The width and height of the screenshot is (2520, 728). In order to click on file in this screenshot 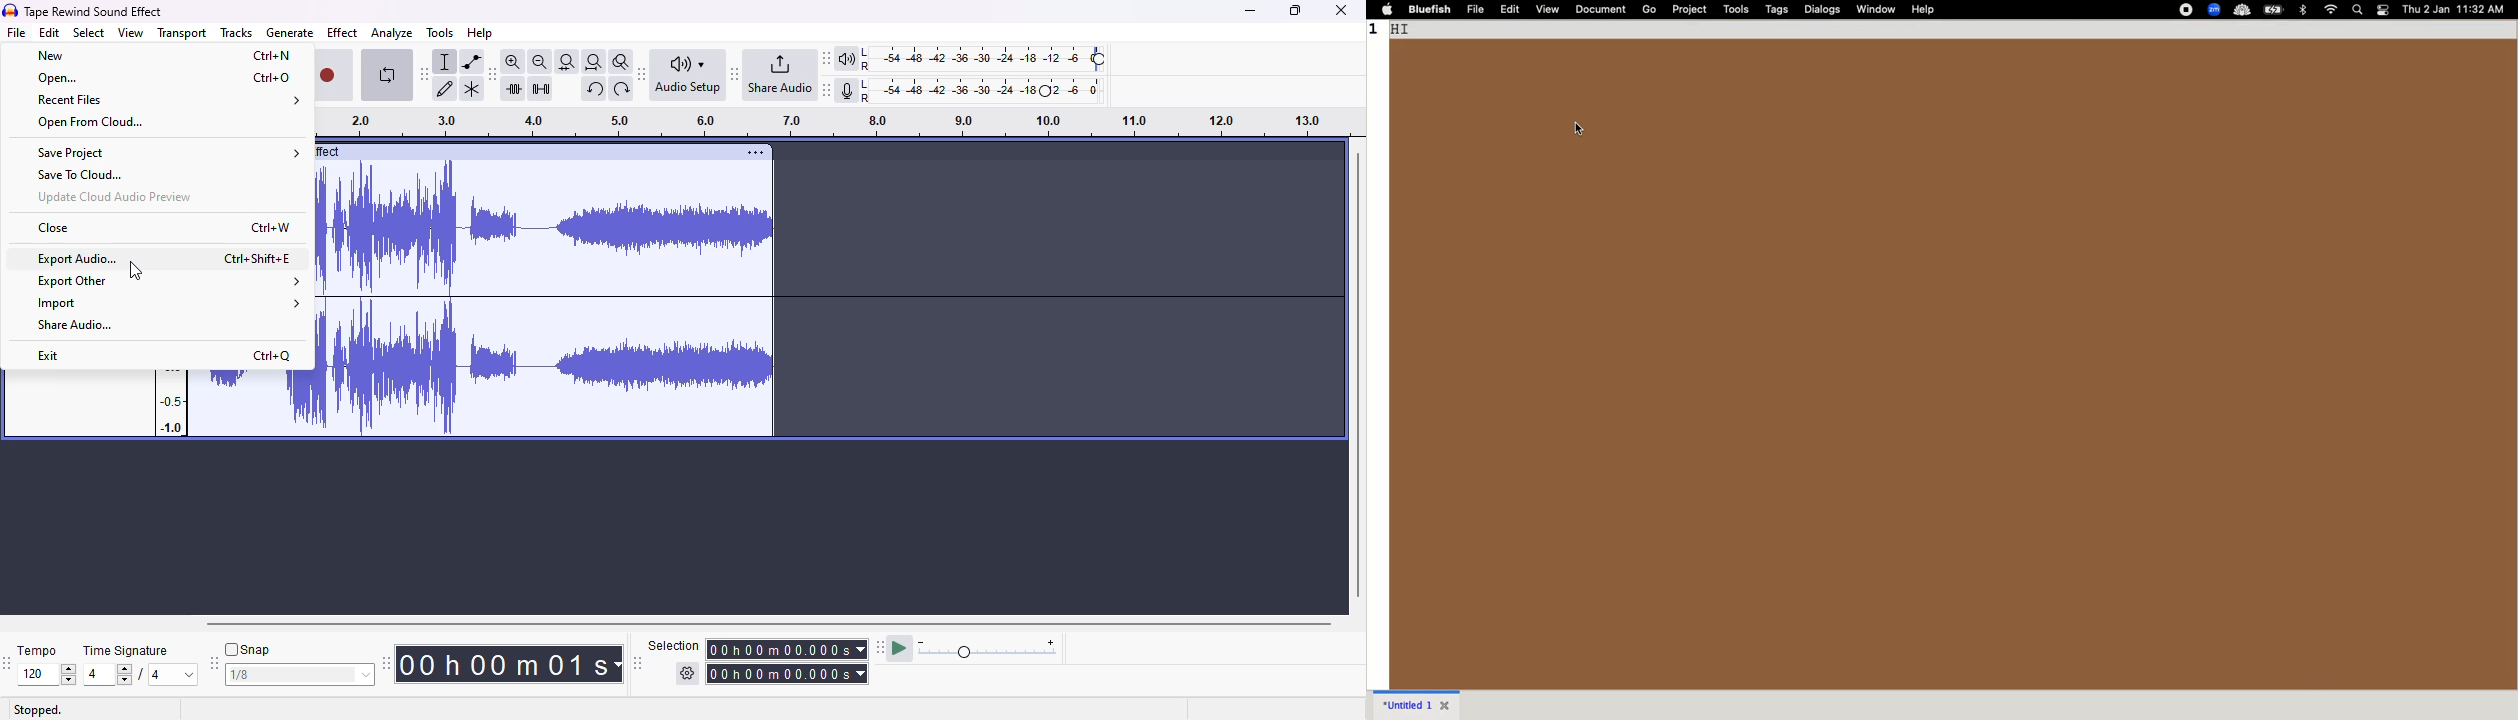, I will do `click(1478, 10)`.